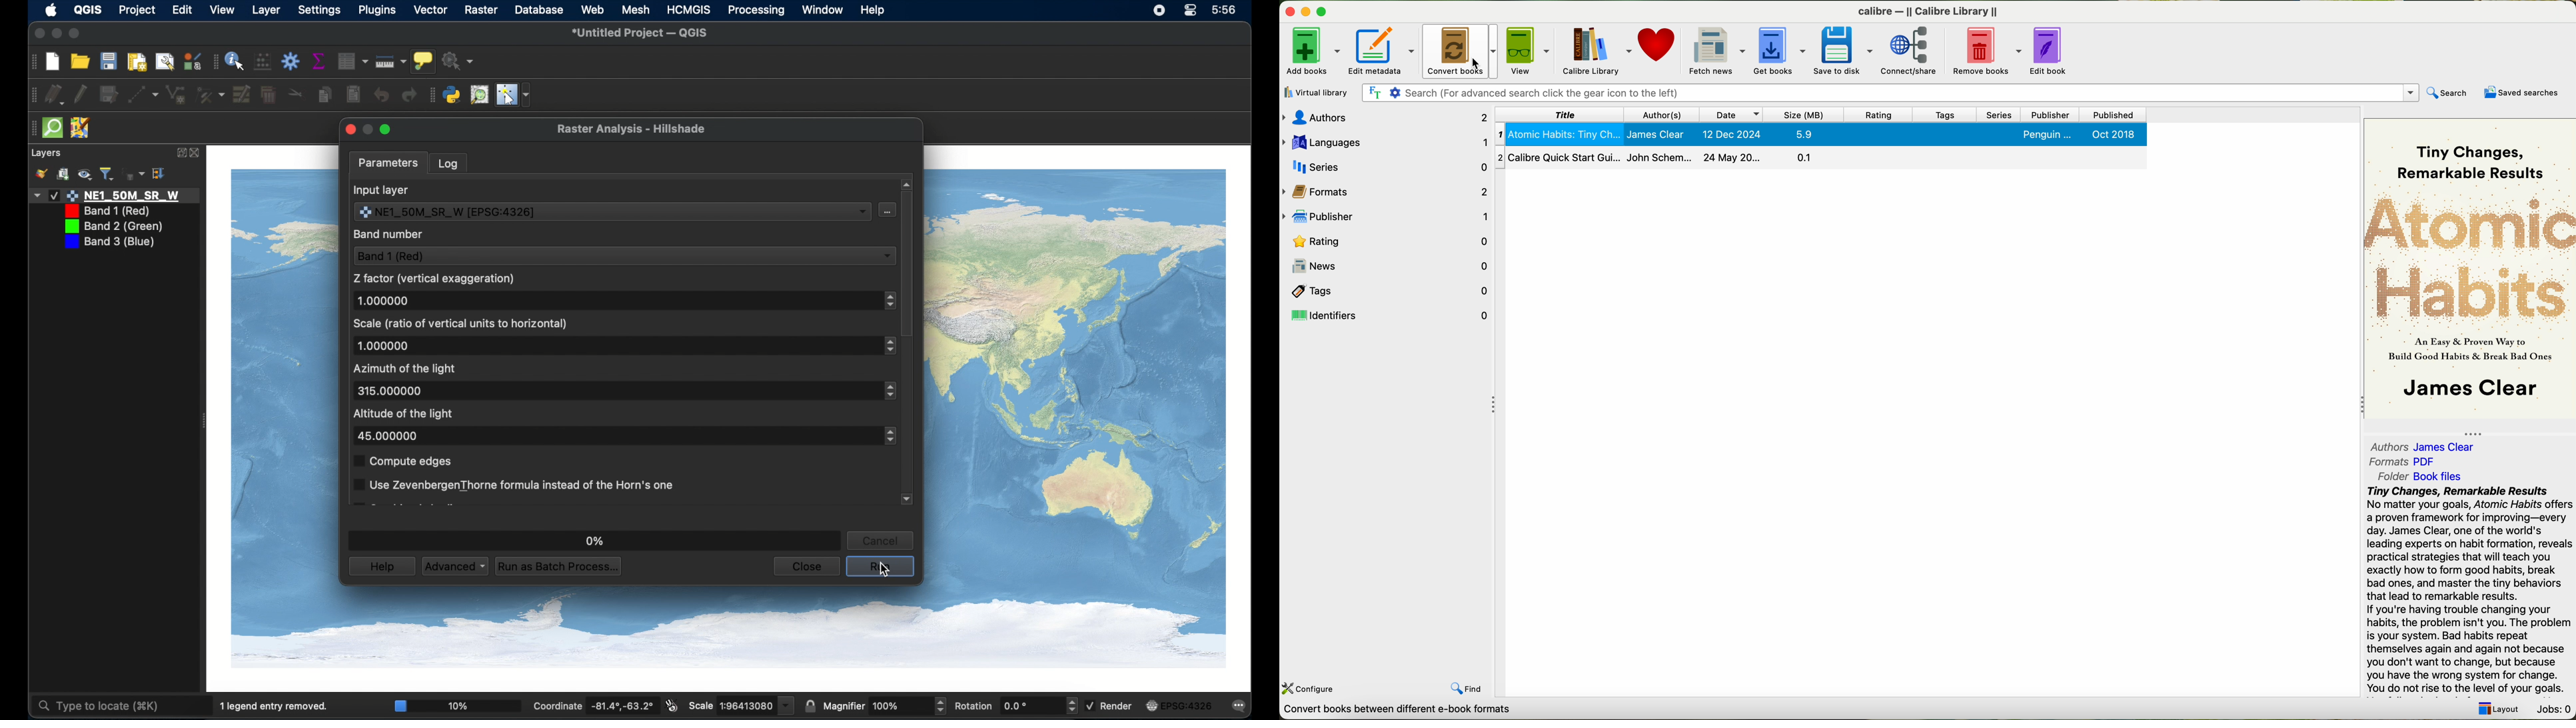 The width and height of the screenshot is (2576, 728). Describe the element at coordinates (1385, 118) in the screenshot. I see `authors` at that location.